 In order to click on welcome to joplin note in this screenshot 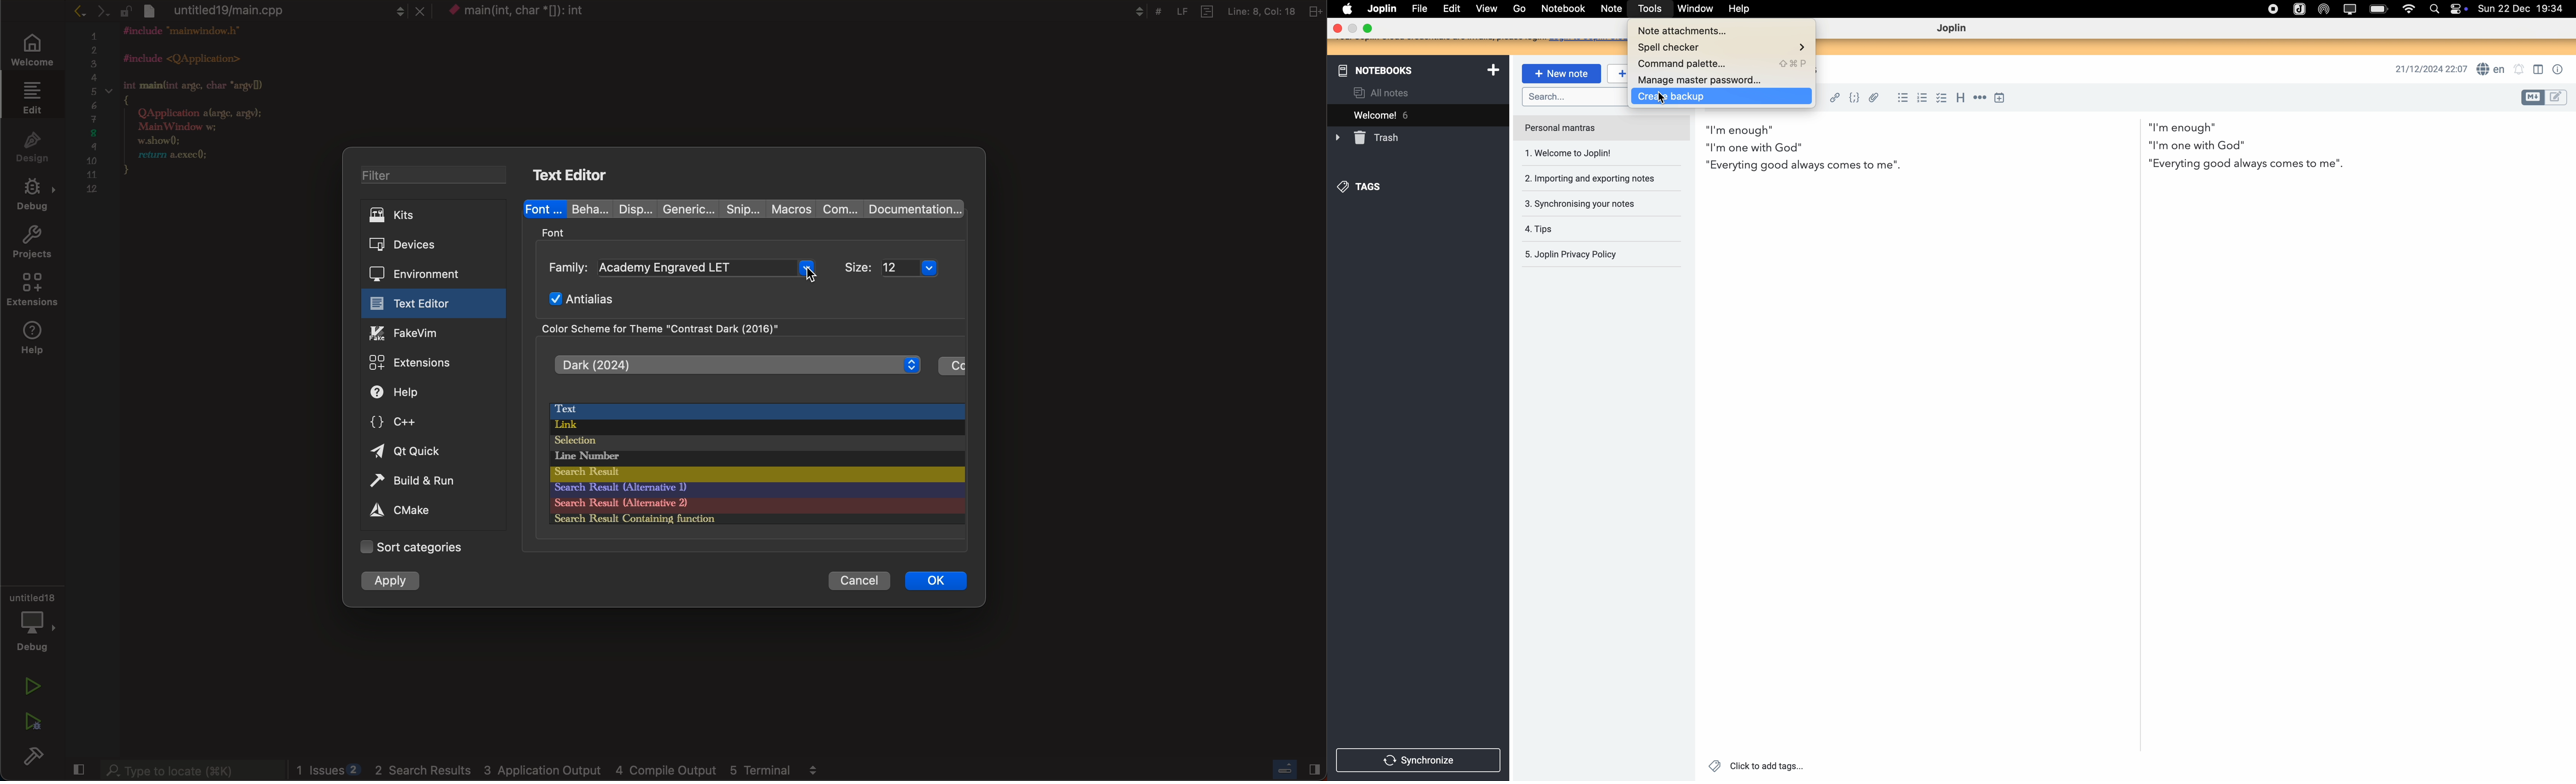, I will do `click(1574, 155)`.